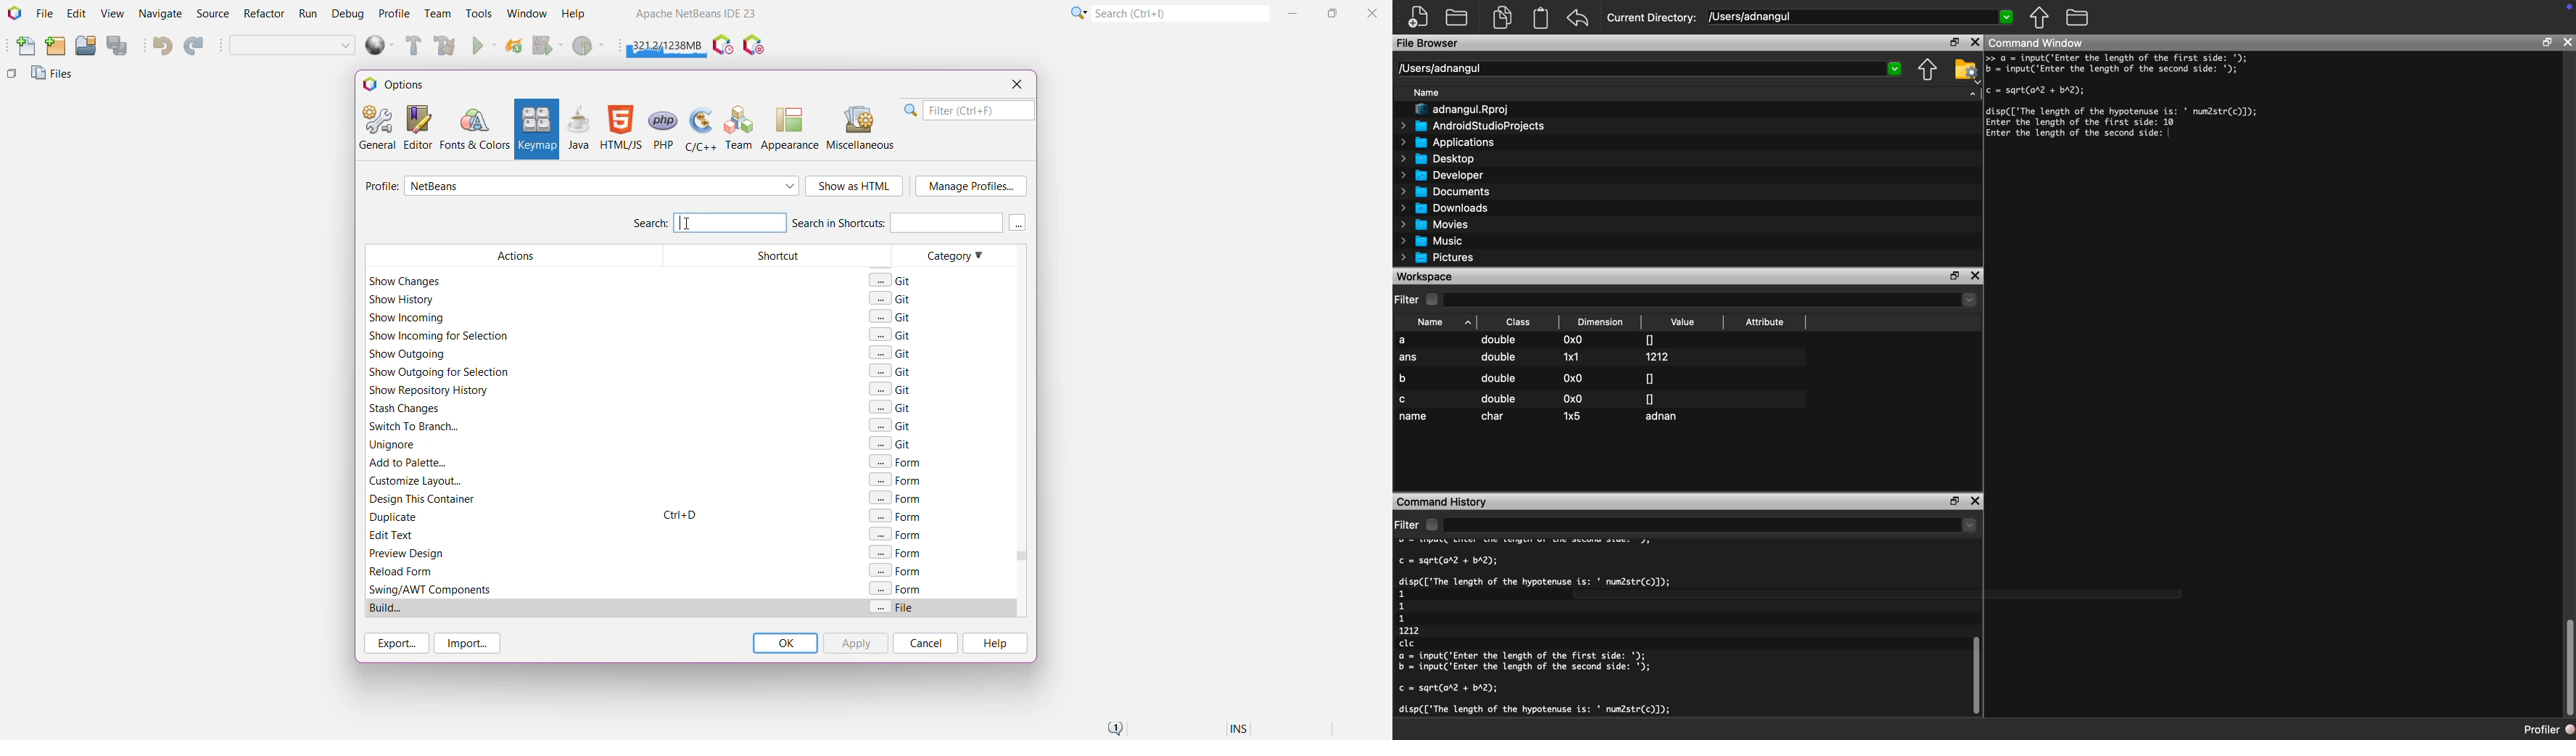 The image size is (2576, 756). What do you see at coordinates (161, 46) in the screenshot?
I see `Undo` at bounding box center [161, 46].